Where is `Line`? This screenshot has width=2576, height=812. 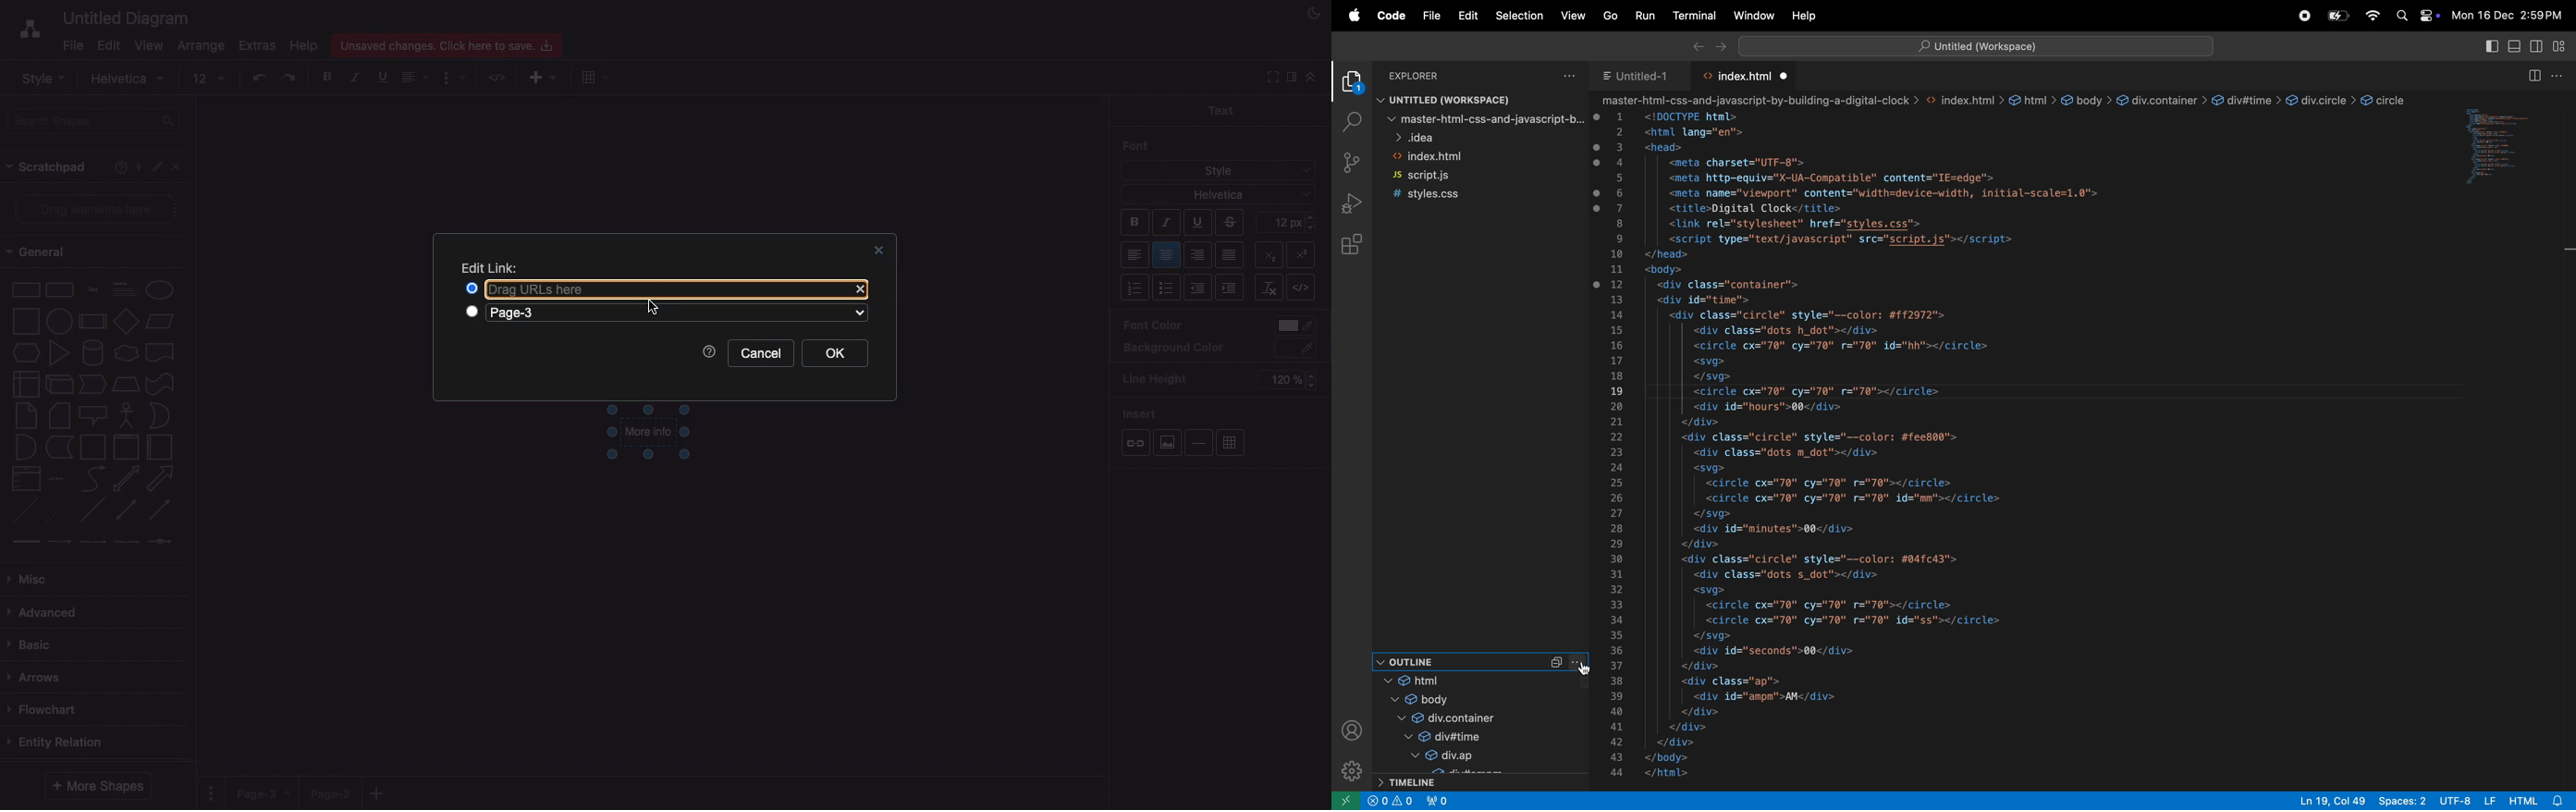 Line is located at coordinates (92, 509).